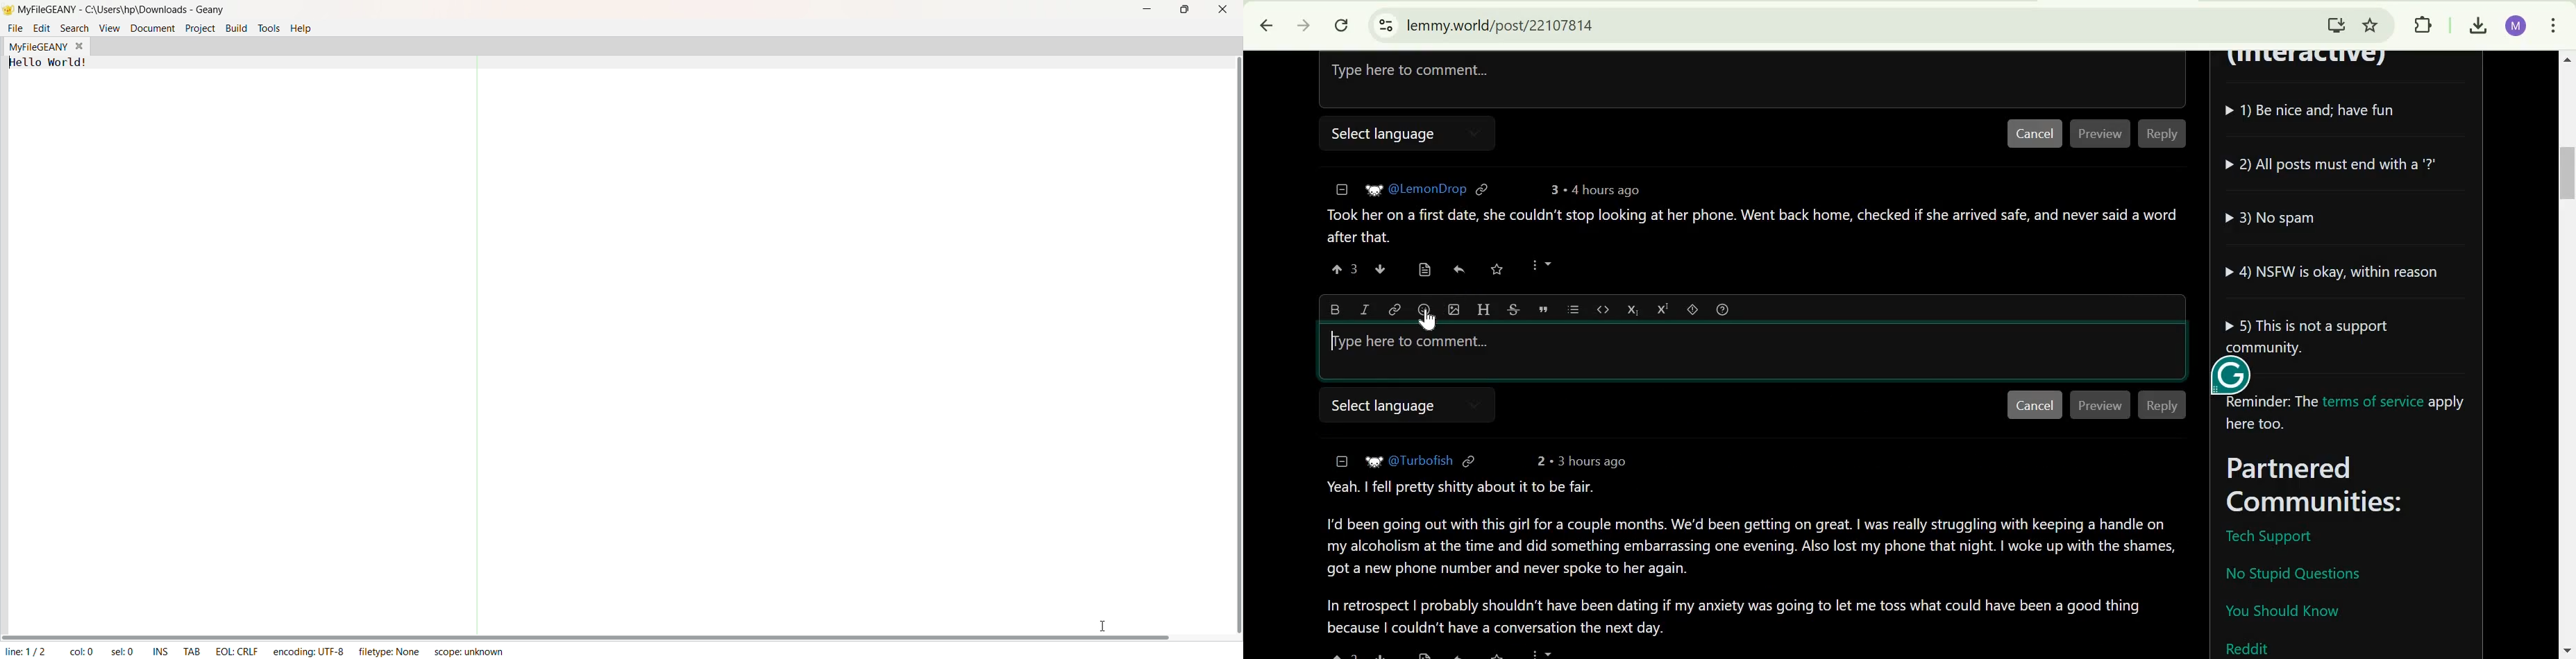 This screenshot has height=672, width=2576. I want to click on community guidelines, so click(2338, 225).